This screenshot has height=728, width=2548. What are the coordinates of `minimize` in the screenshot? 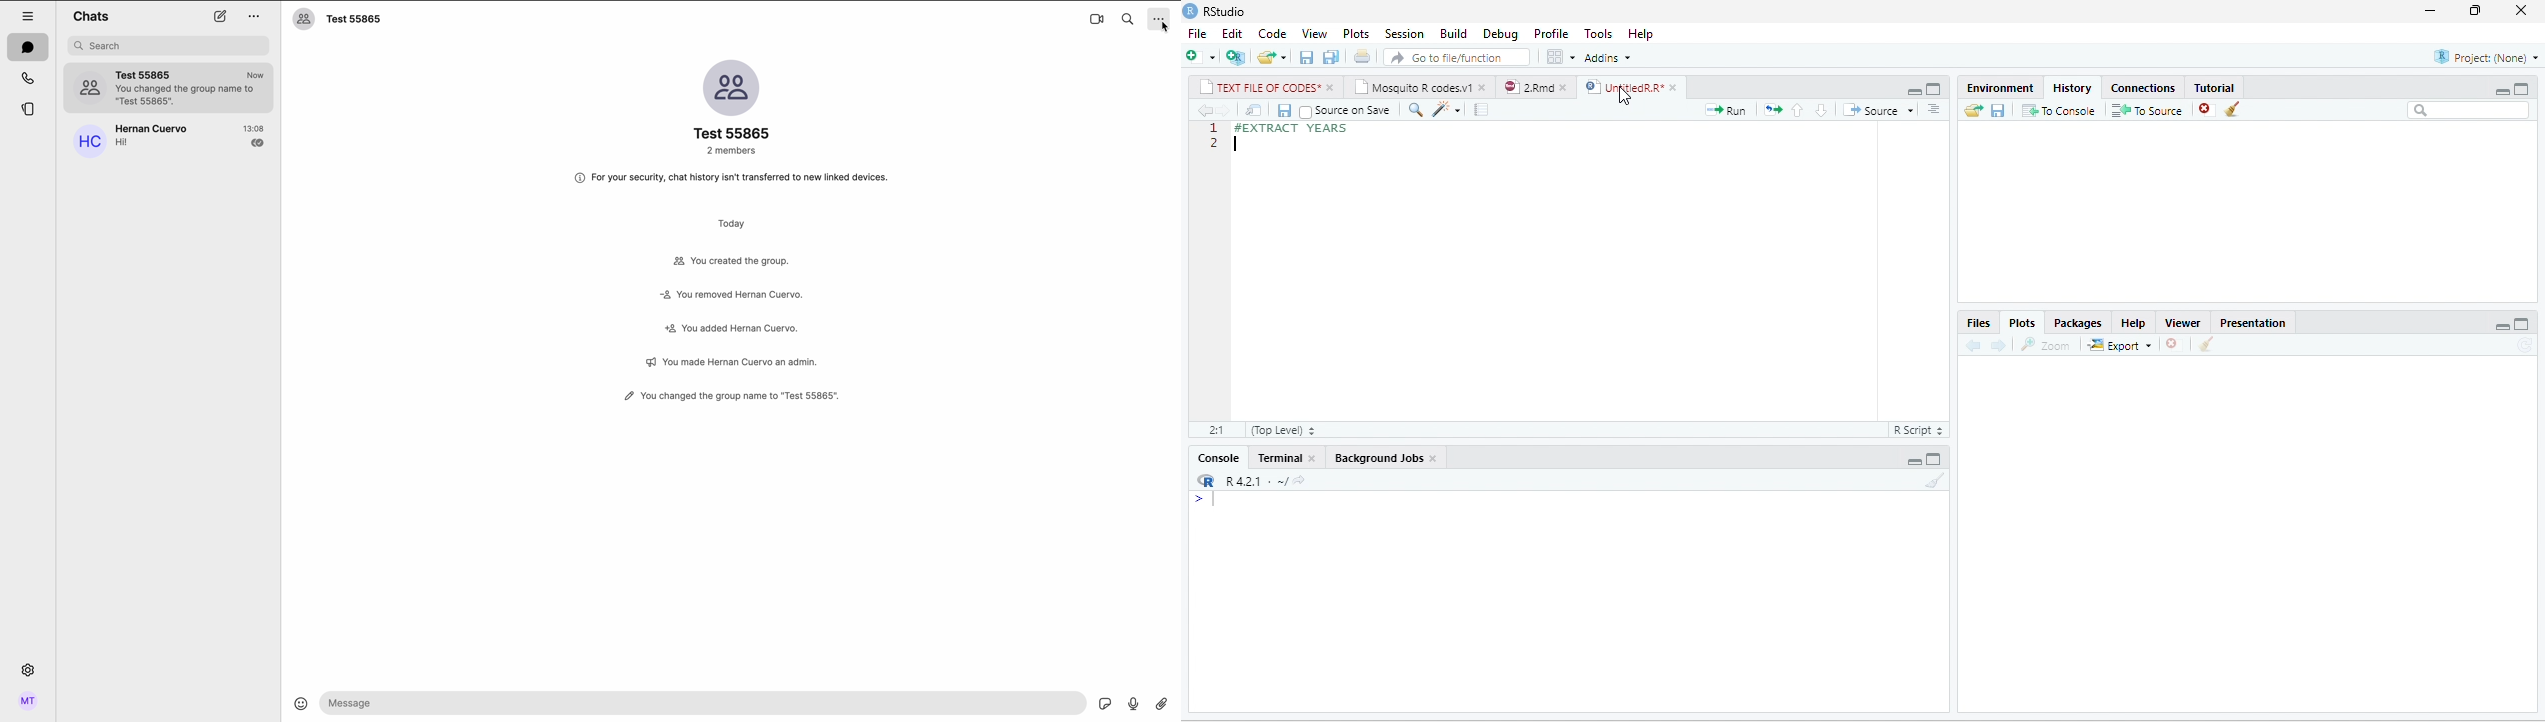 It's located at (2502, 91).